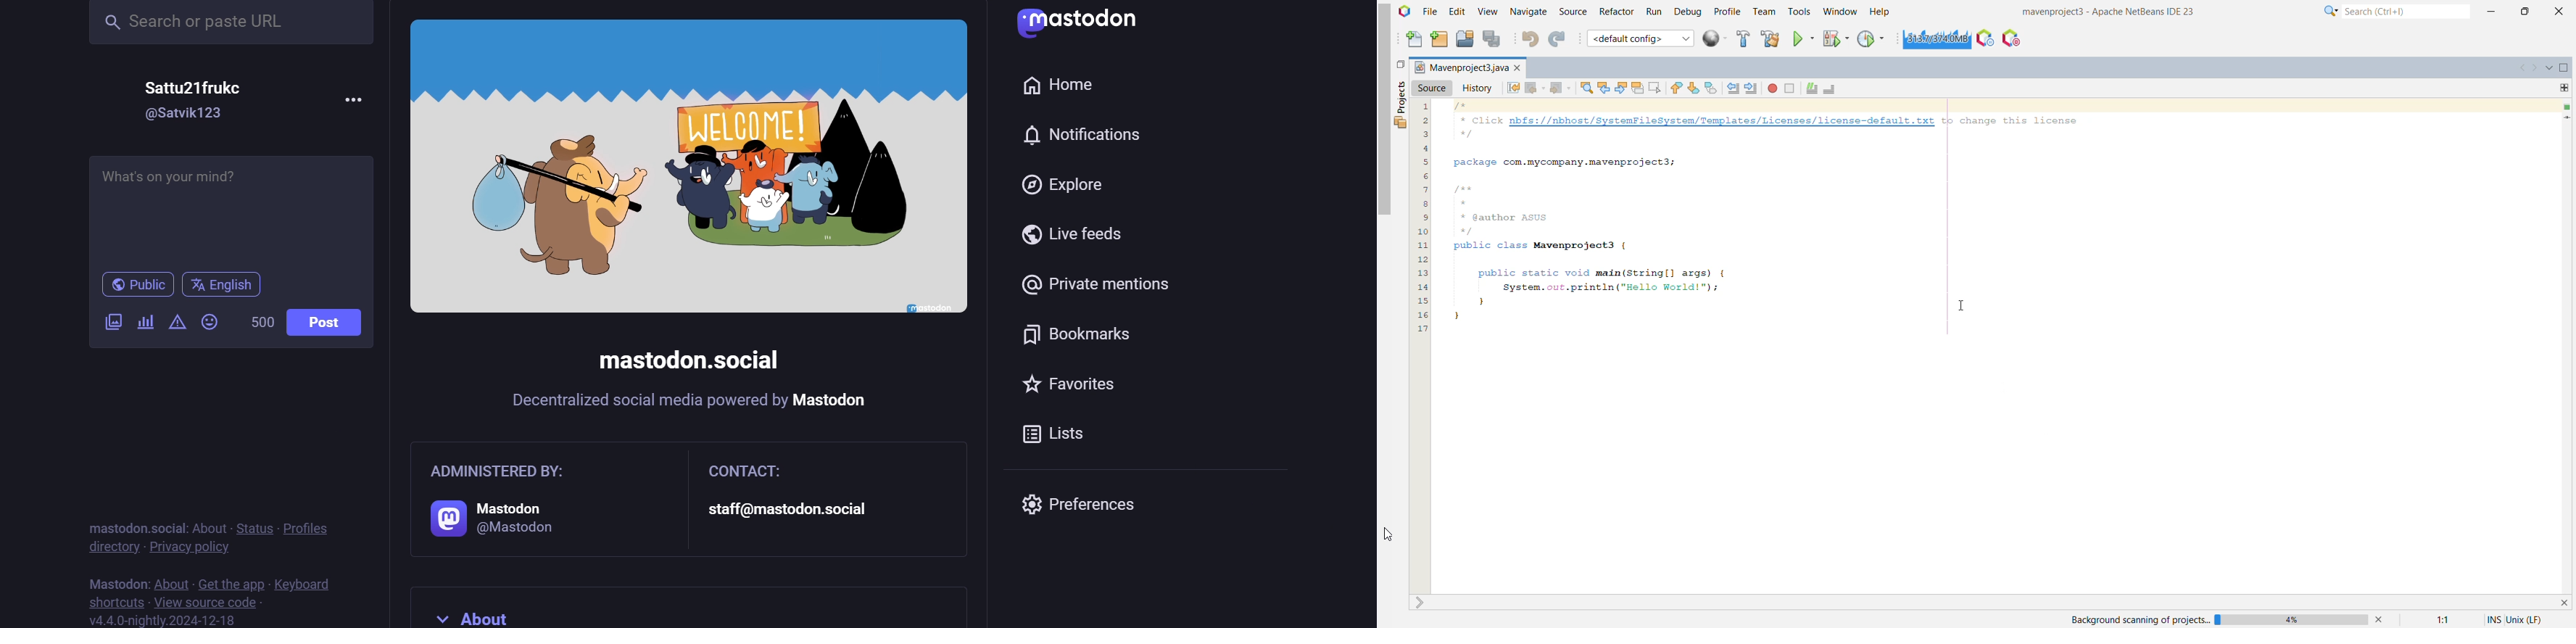  Describe the element at coordinates (2441, 621) in the screenshot. I see `Row:Column number of selected line` at that location.